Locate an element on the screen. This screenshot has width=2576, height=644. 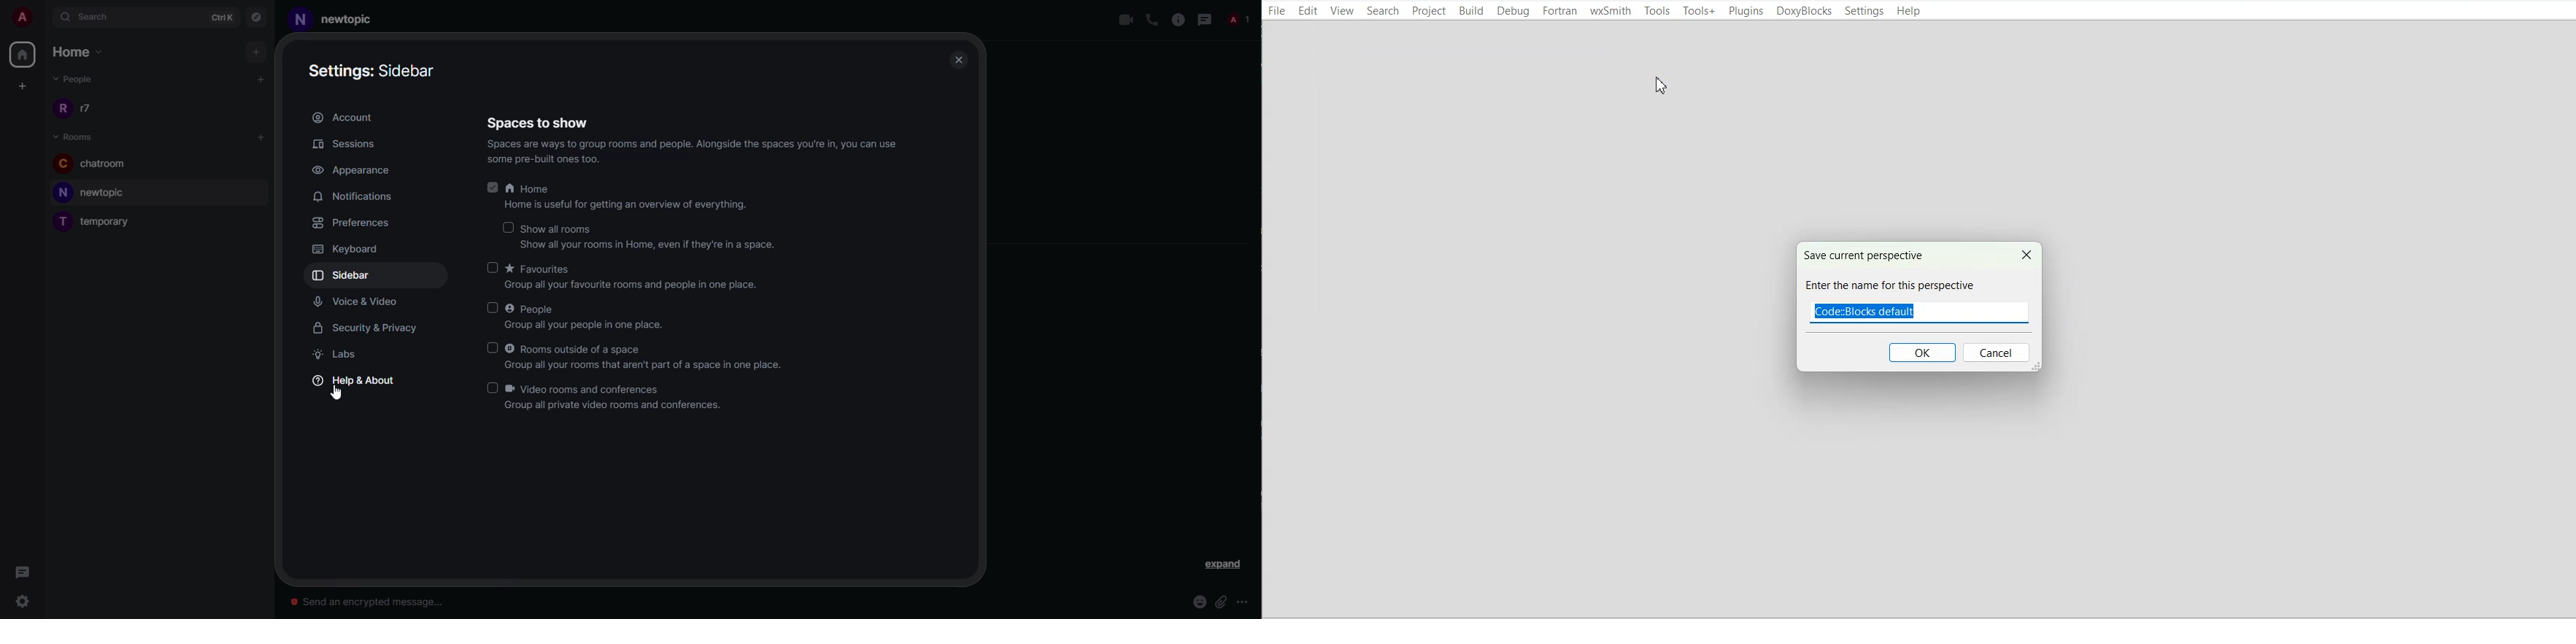
video call is located at coordinates (1125, 20).